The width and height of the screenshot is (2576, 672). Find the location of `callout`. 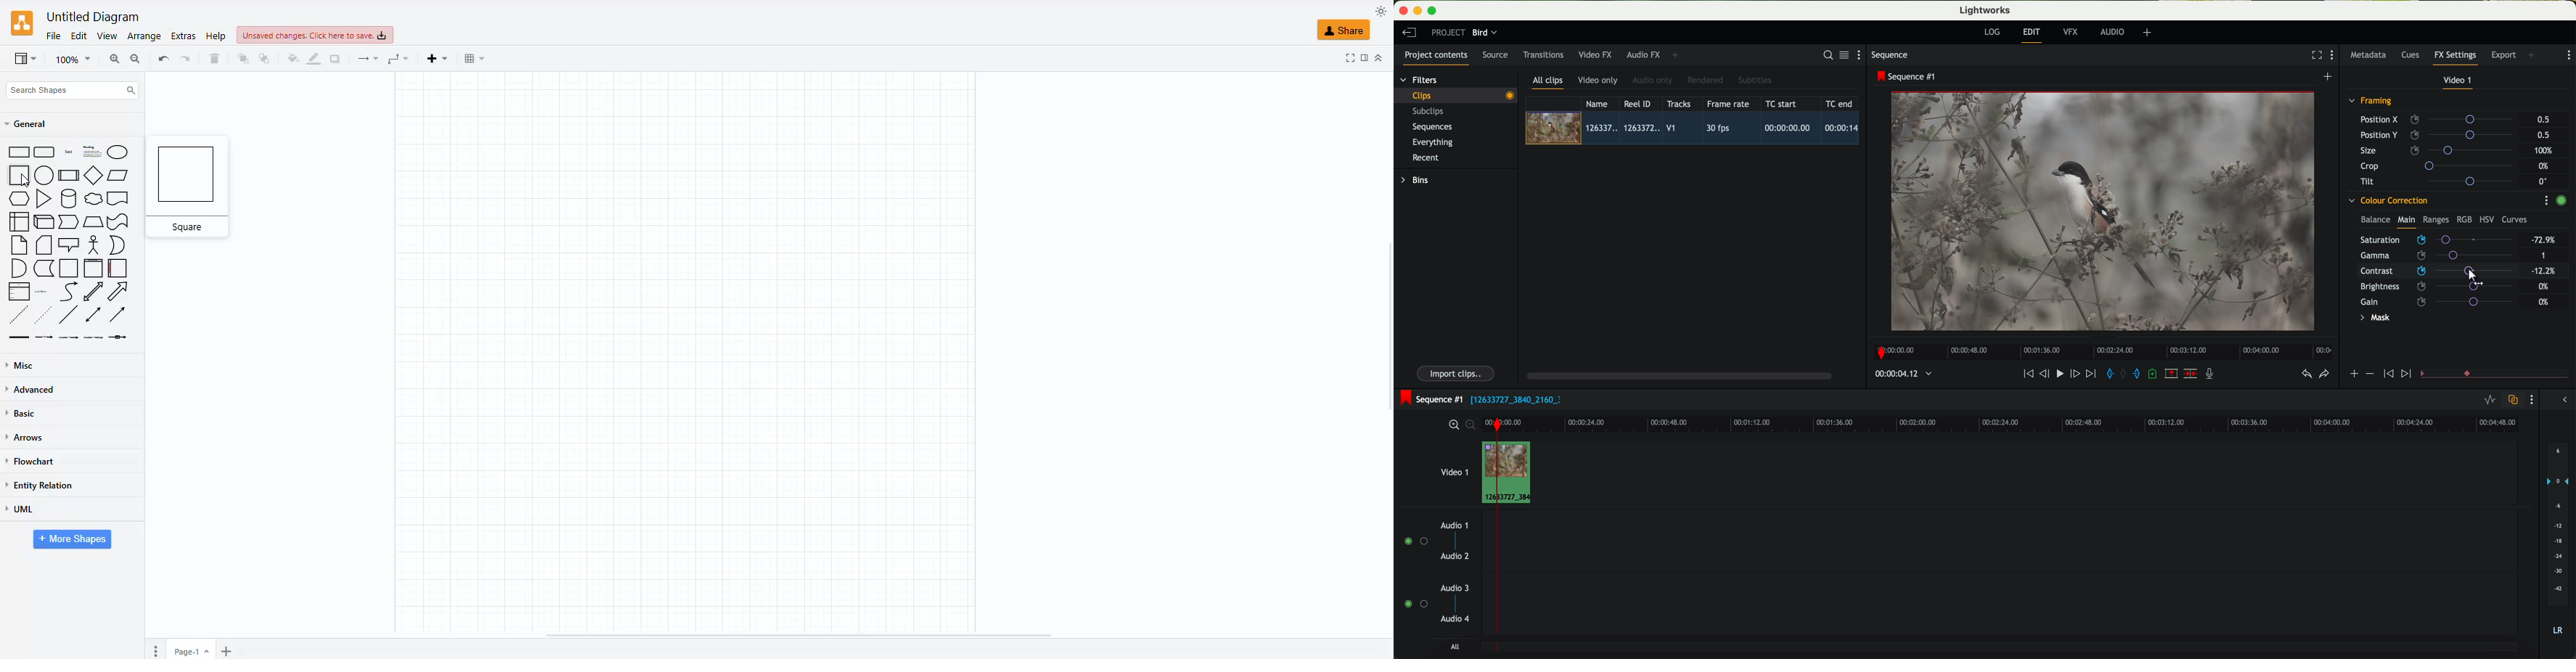

callout is located at coordinates (70, 245).